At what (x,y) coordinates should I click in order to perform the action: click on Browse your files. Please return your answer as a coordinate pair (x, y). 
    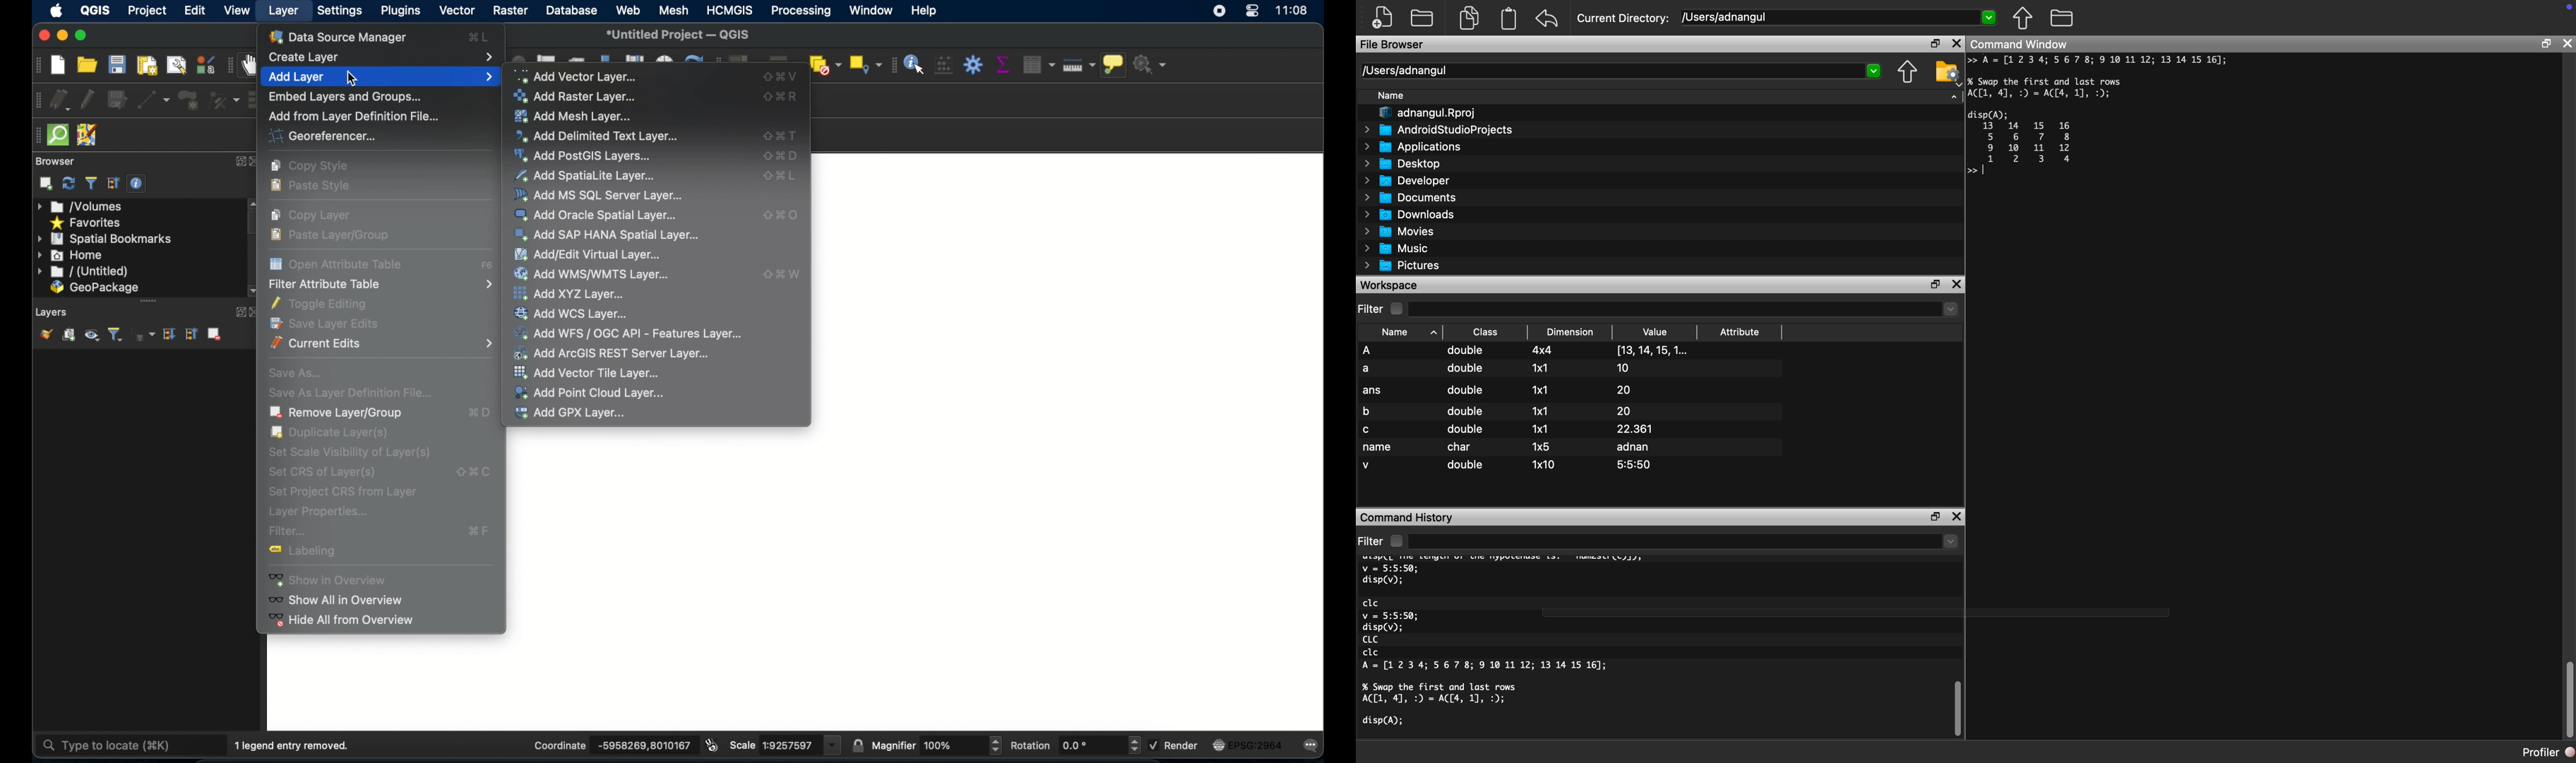
    Looking at the image, I should click on (2062, 19).